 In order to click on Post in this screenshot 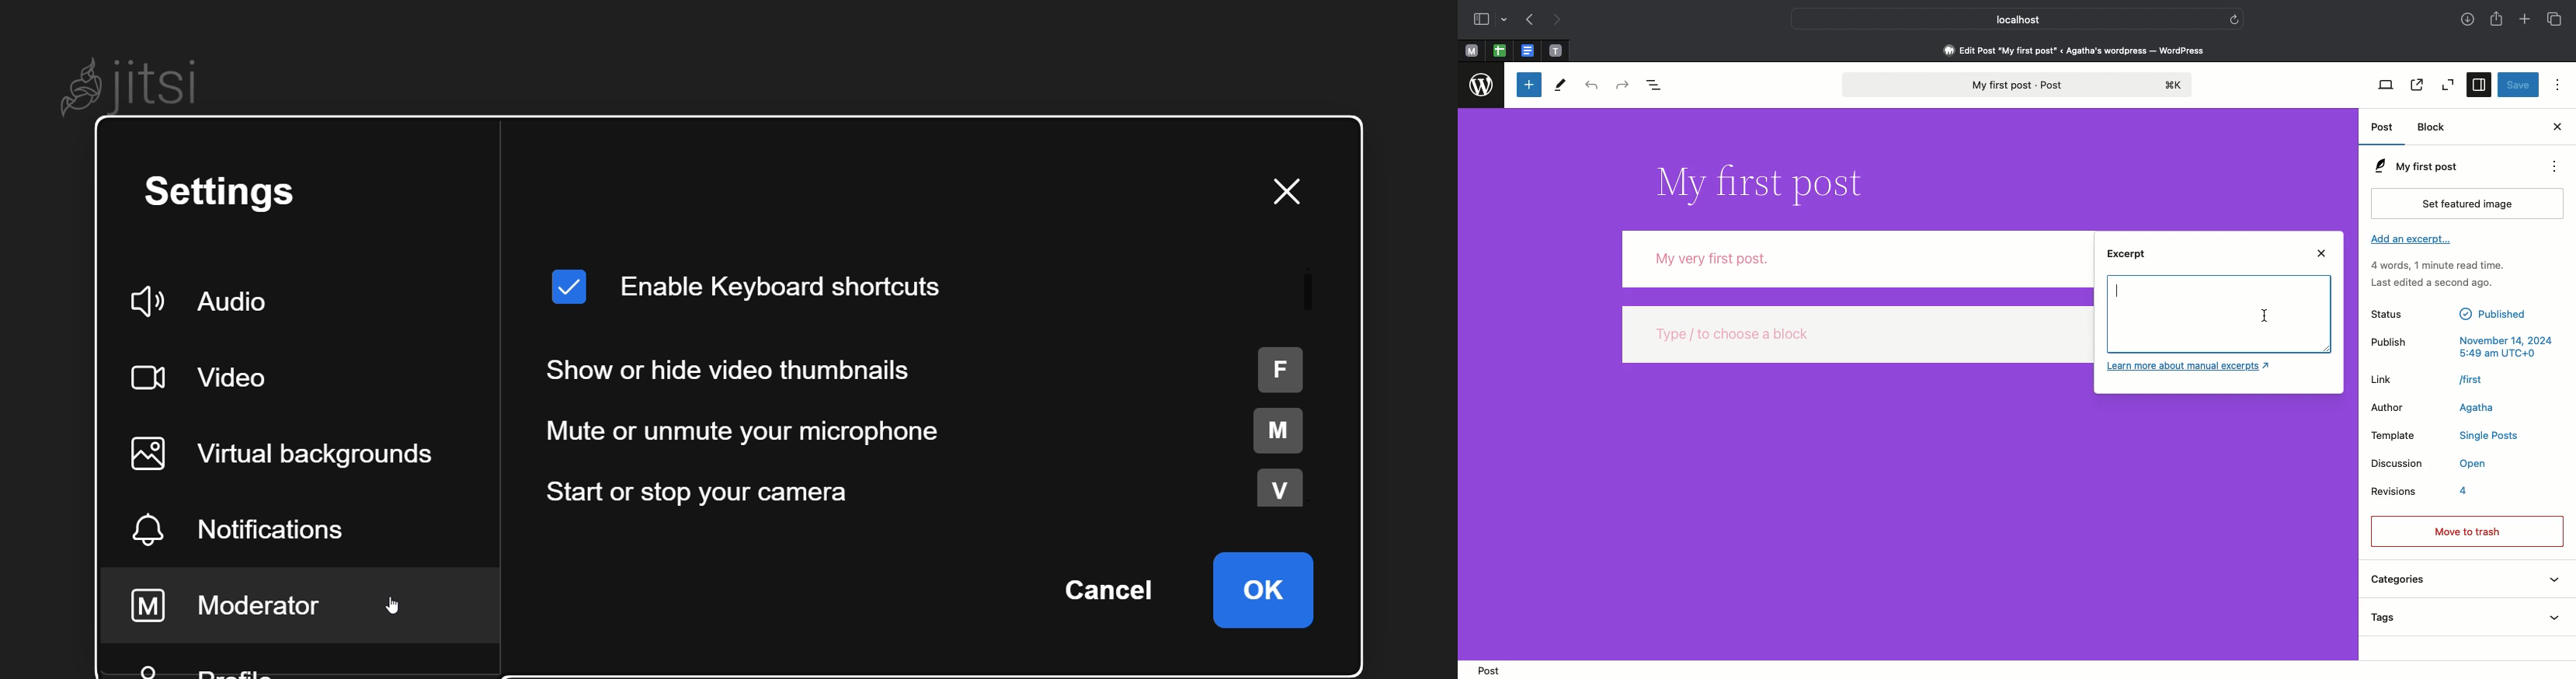, I will do `click(2384, 130)`.